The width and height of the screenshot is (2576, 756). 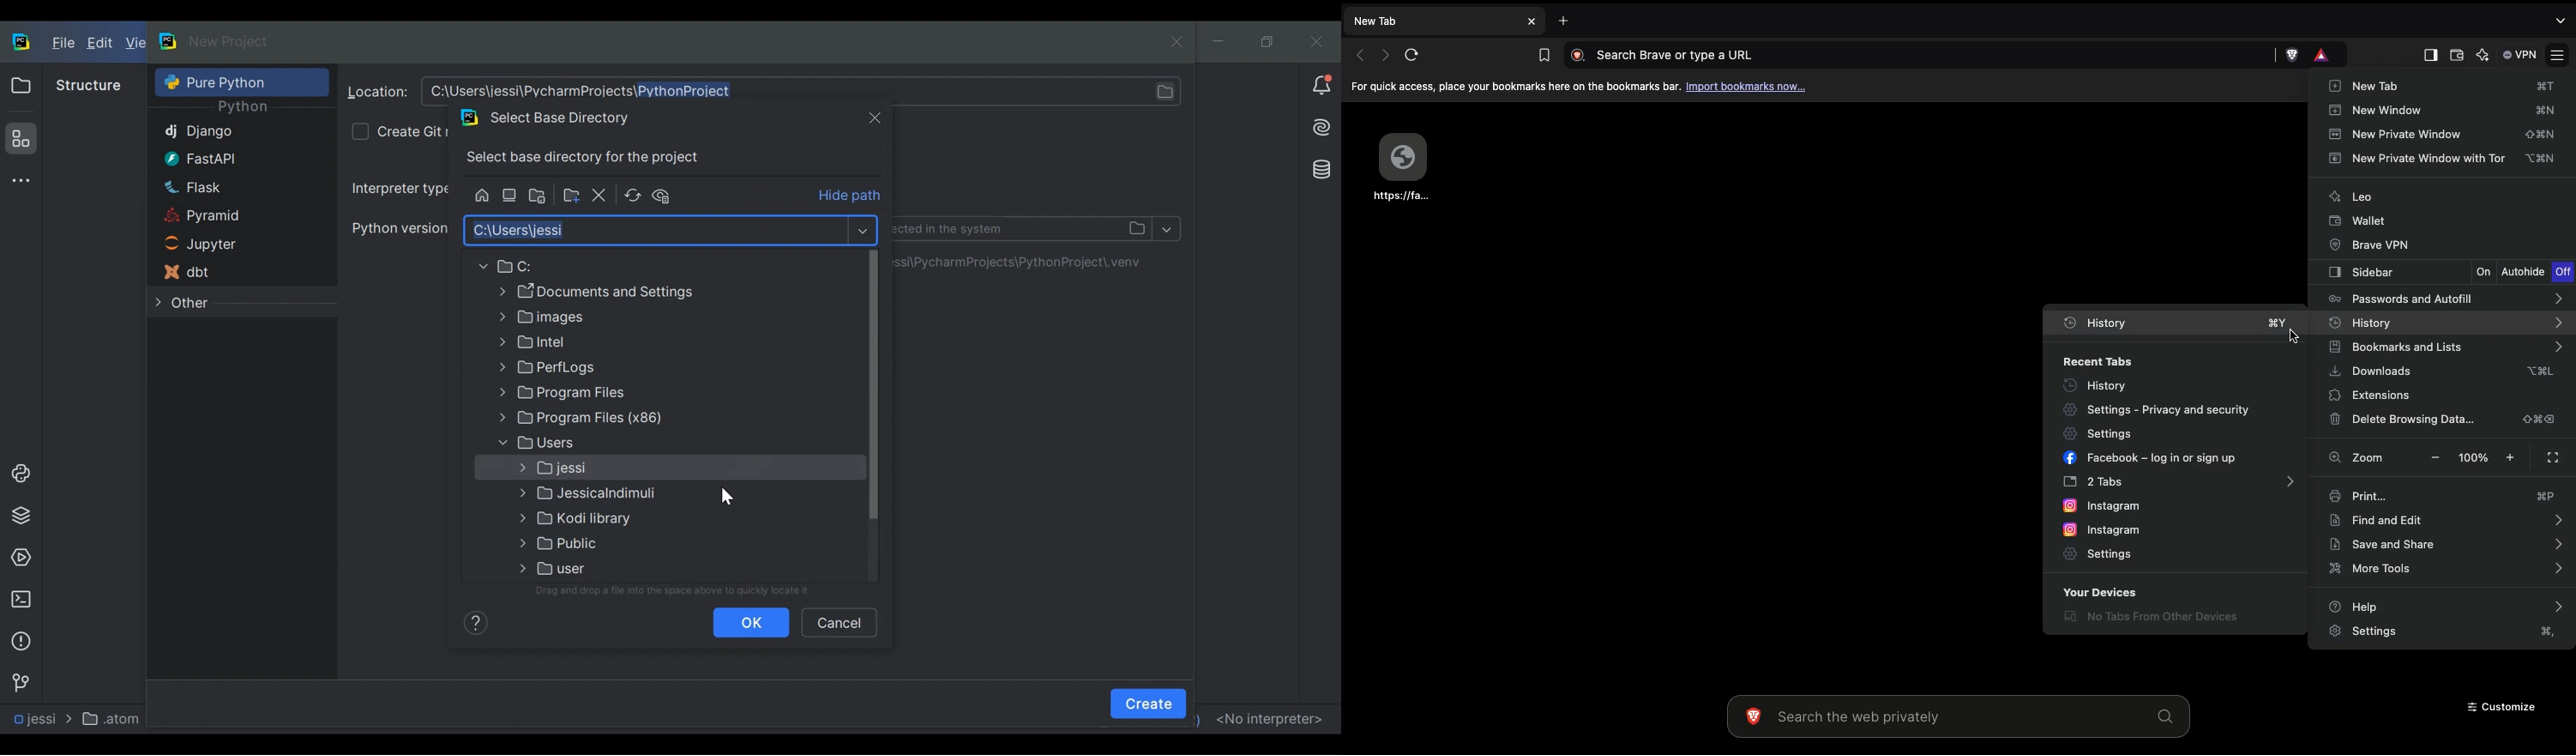 I want to click on Directories, so click(x=805, y=90).